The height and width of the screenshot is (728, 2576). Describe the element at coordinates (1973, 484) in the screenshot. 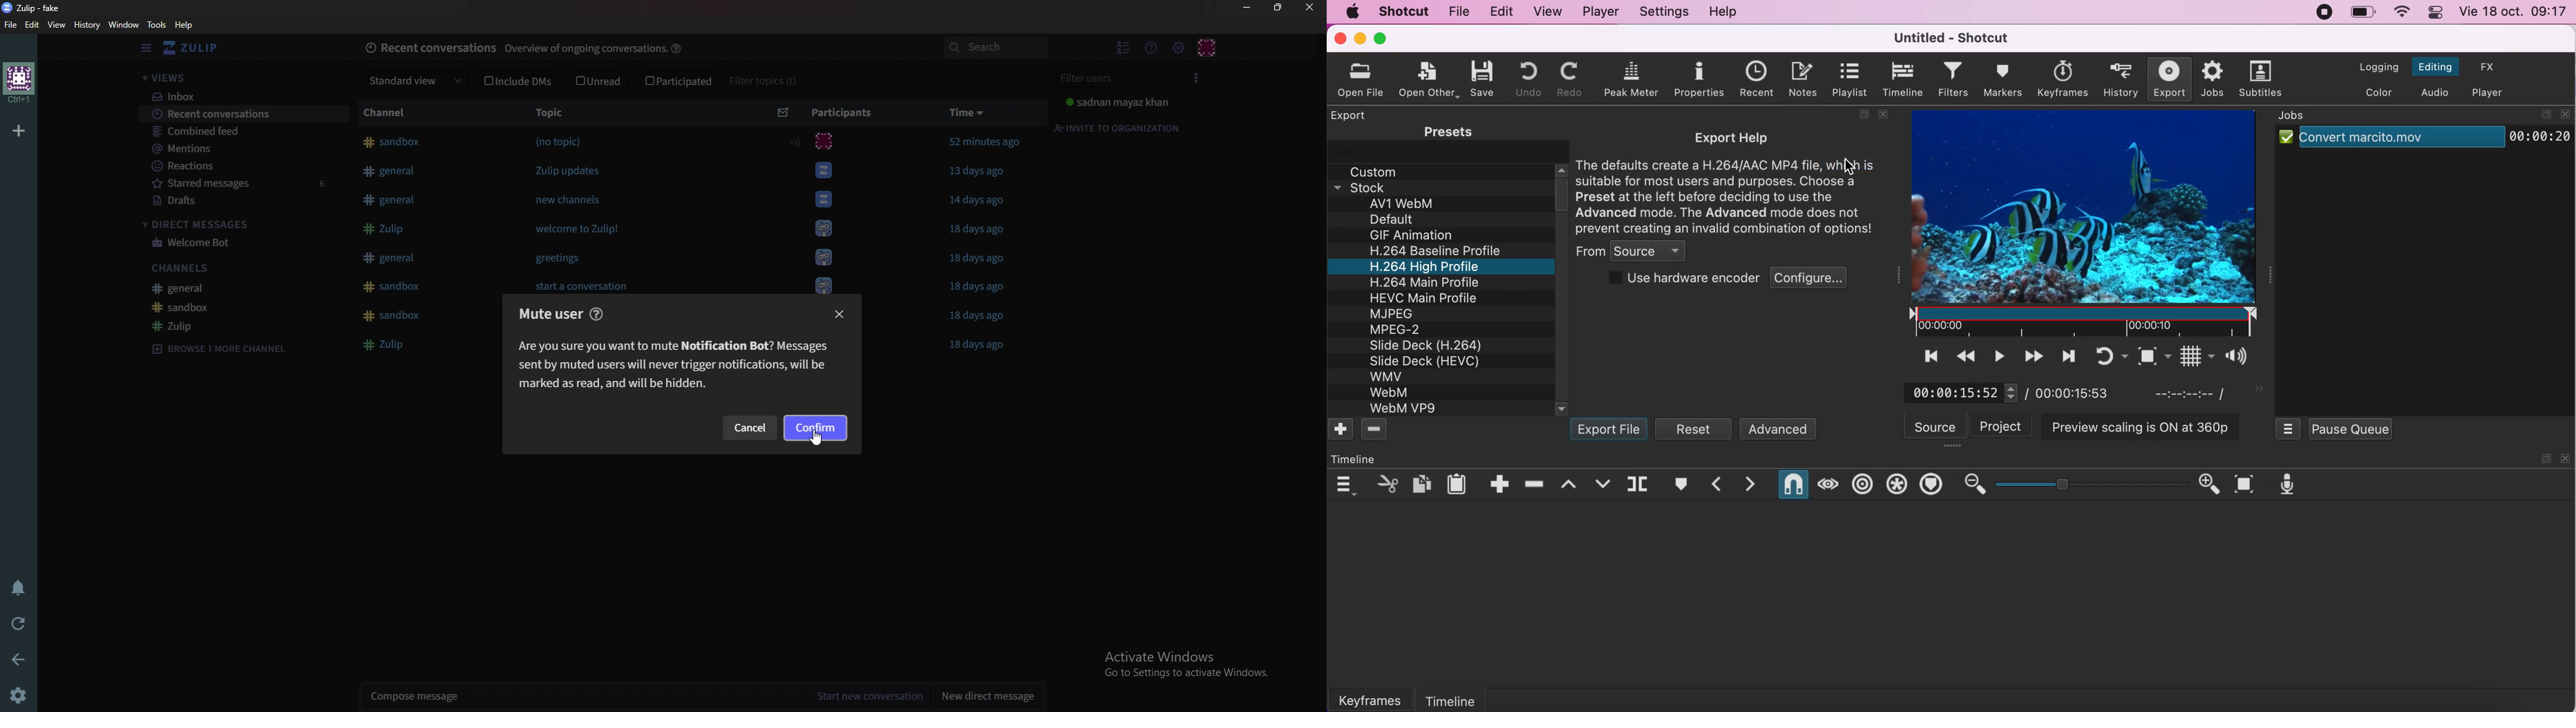

I see `zoom out` at that location.